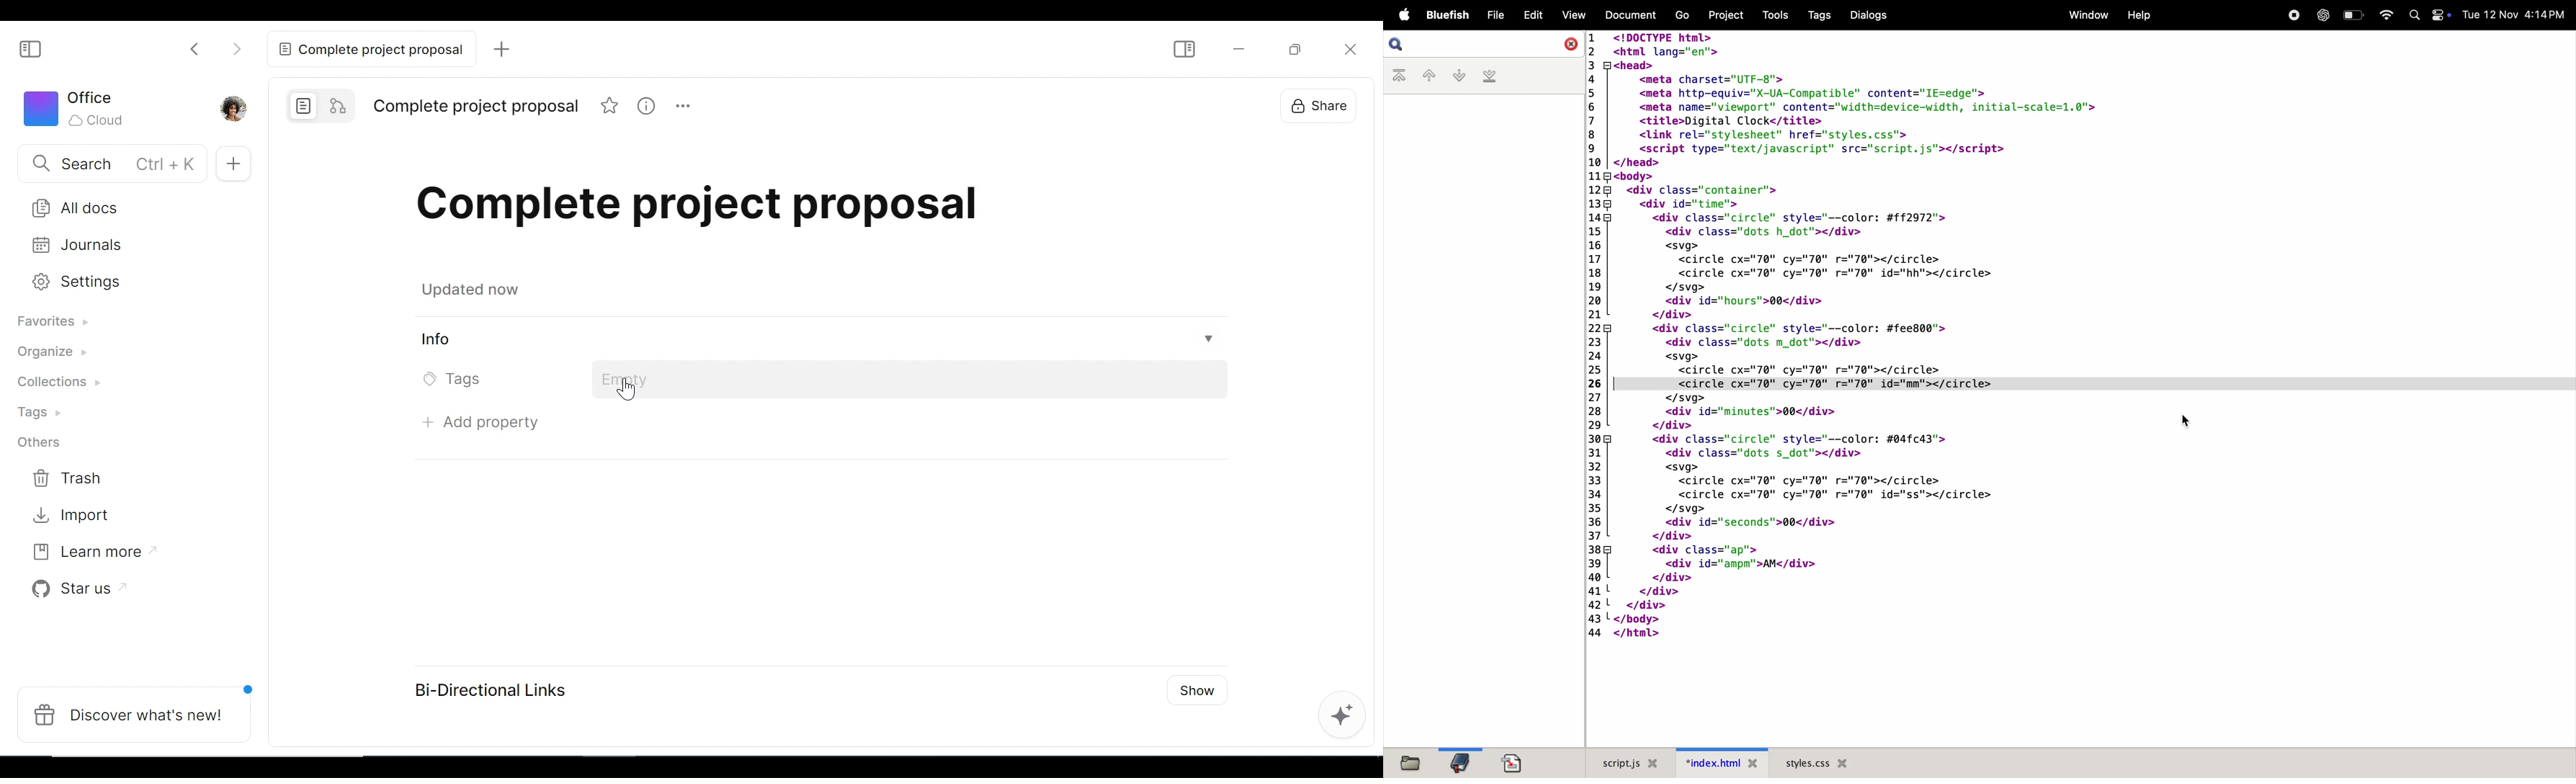 This screenshot has width=2576, height=784. I want to click on Bi-Directional Links, so click(483, 687).